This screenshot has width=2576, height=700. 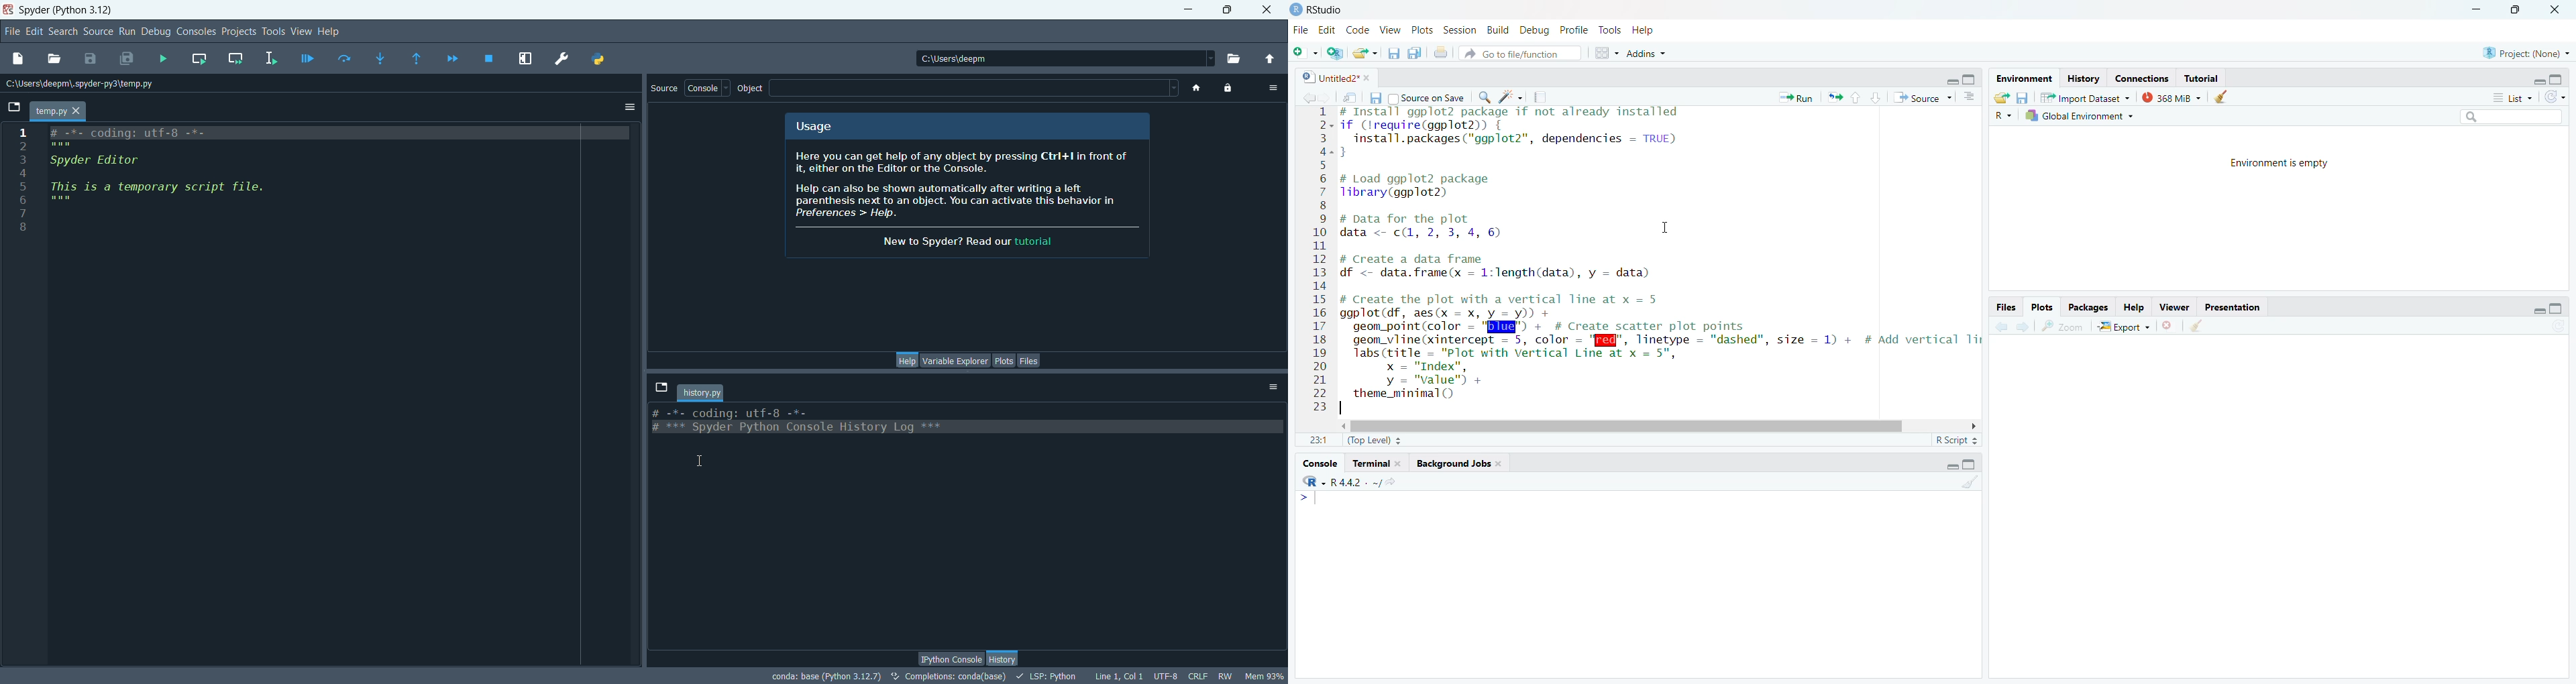 I want to click on refresh, so click(x=2558, y=99).